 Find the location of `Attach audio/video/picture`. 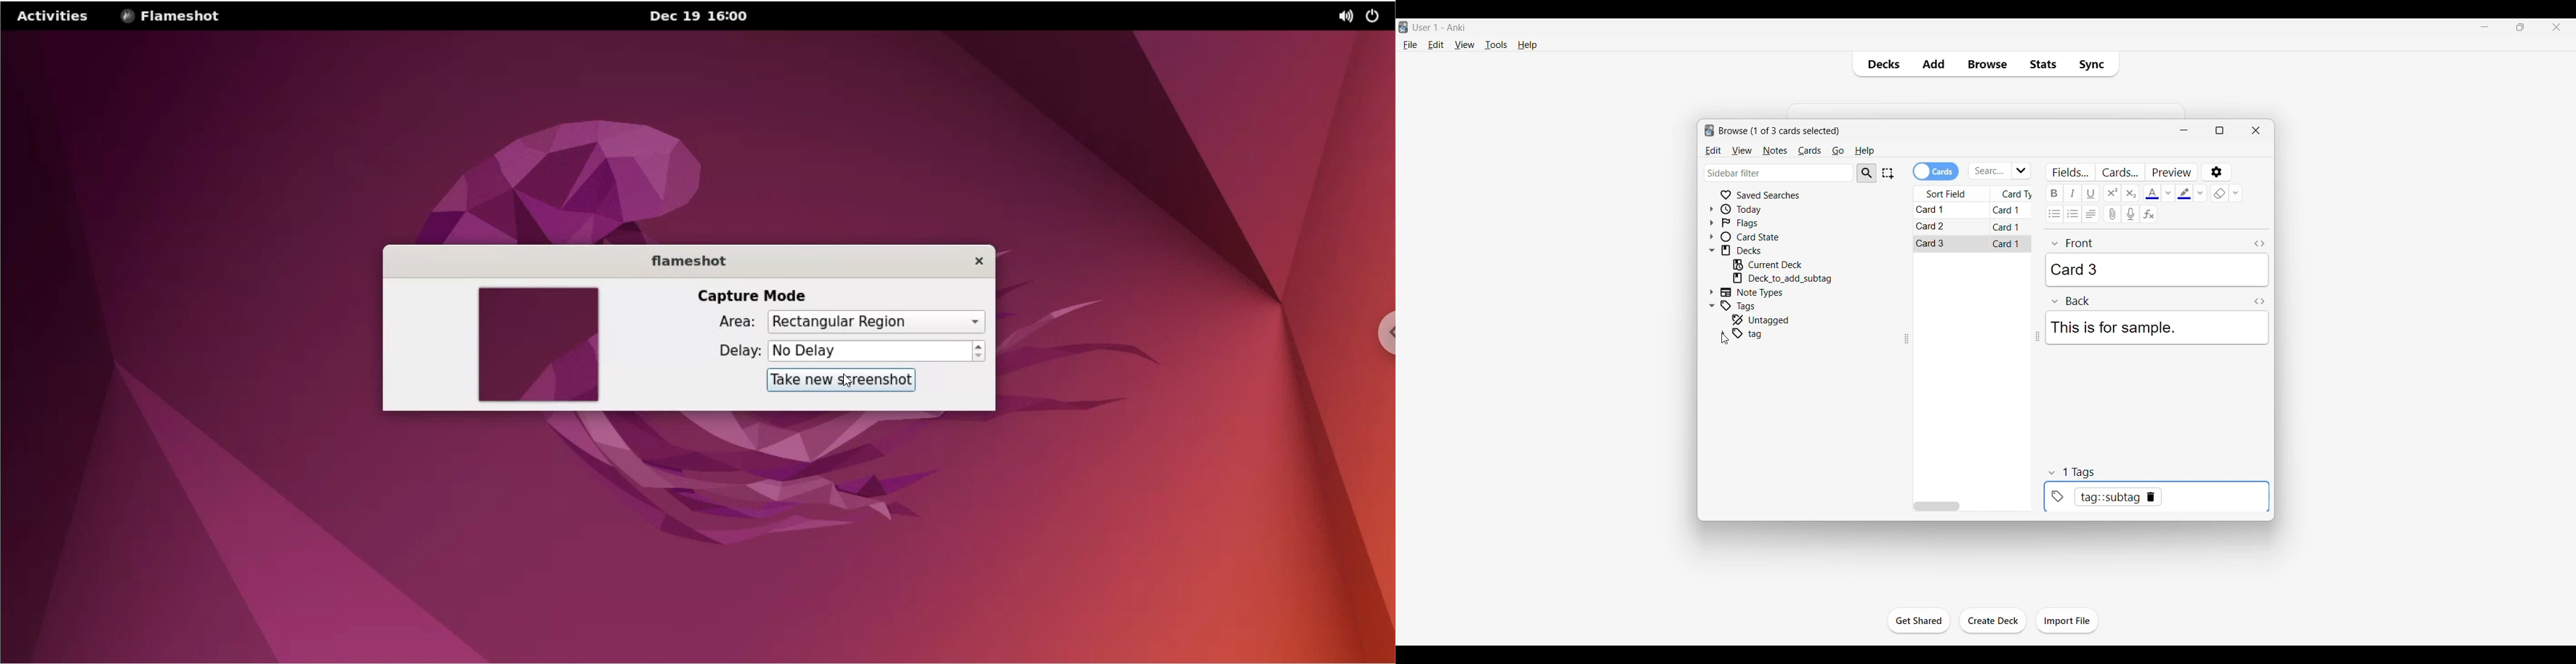

Attach audio/video/picture is located at coordinates (2112, 214).